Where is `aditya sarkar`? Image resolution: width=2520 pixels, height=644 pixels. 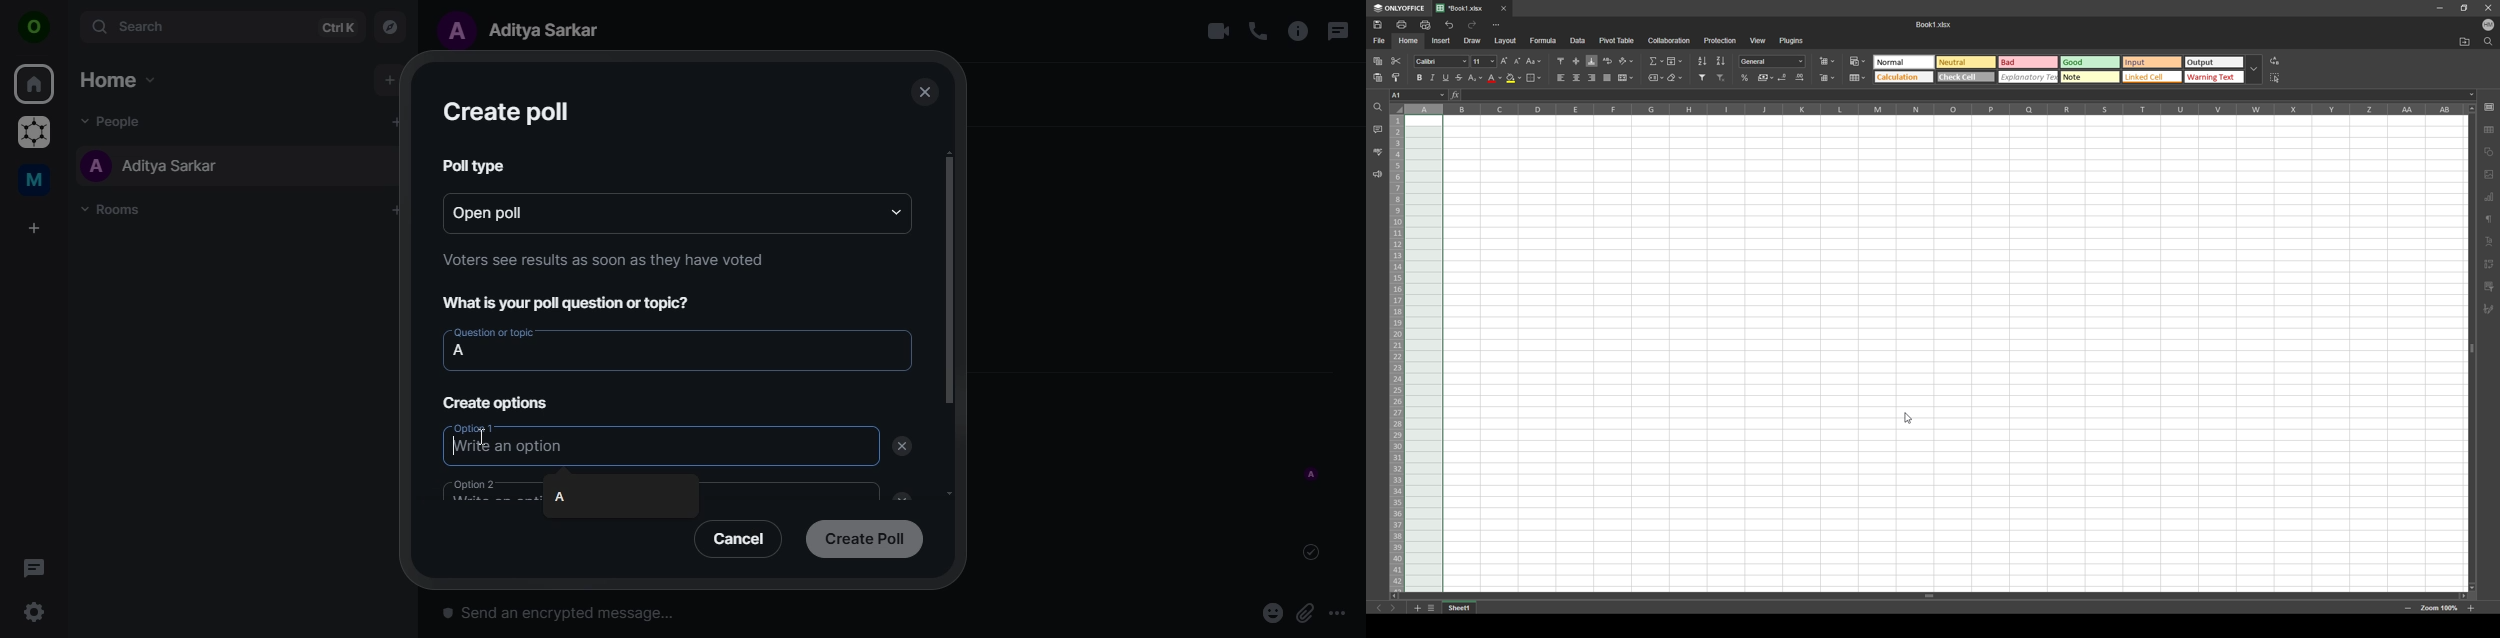
aditya sarkar is located at coordinates (528, 29).